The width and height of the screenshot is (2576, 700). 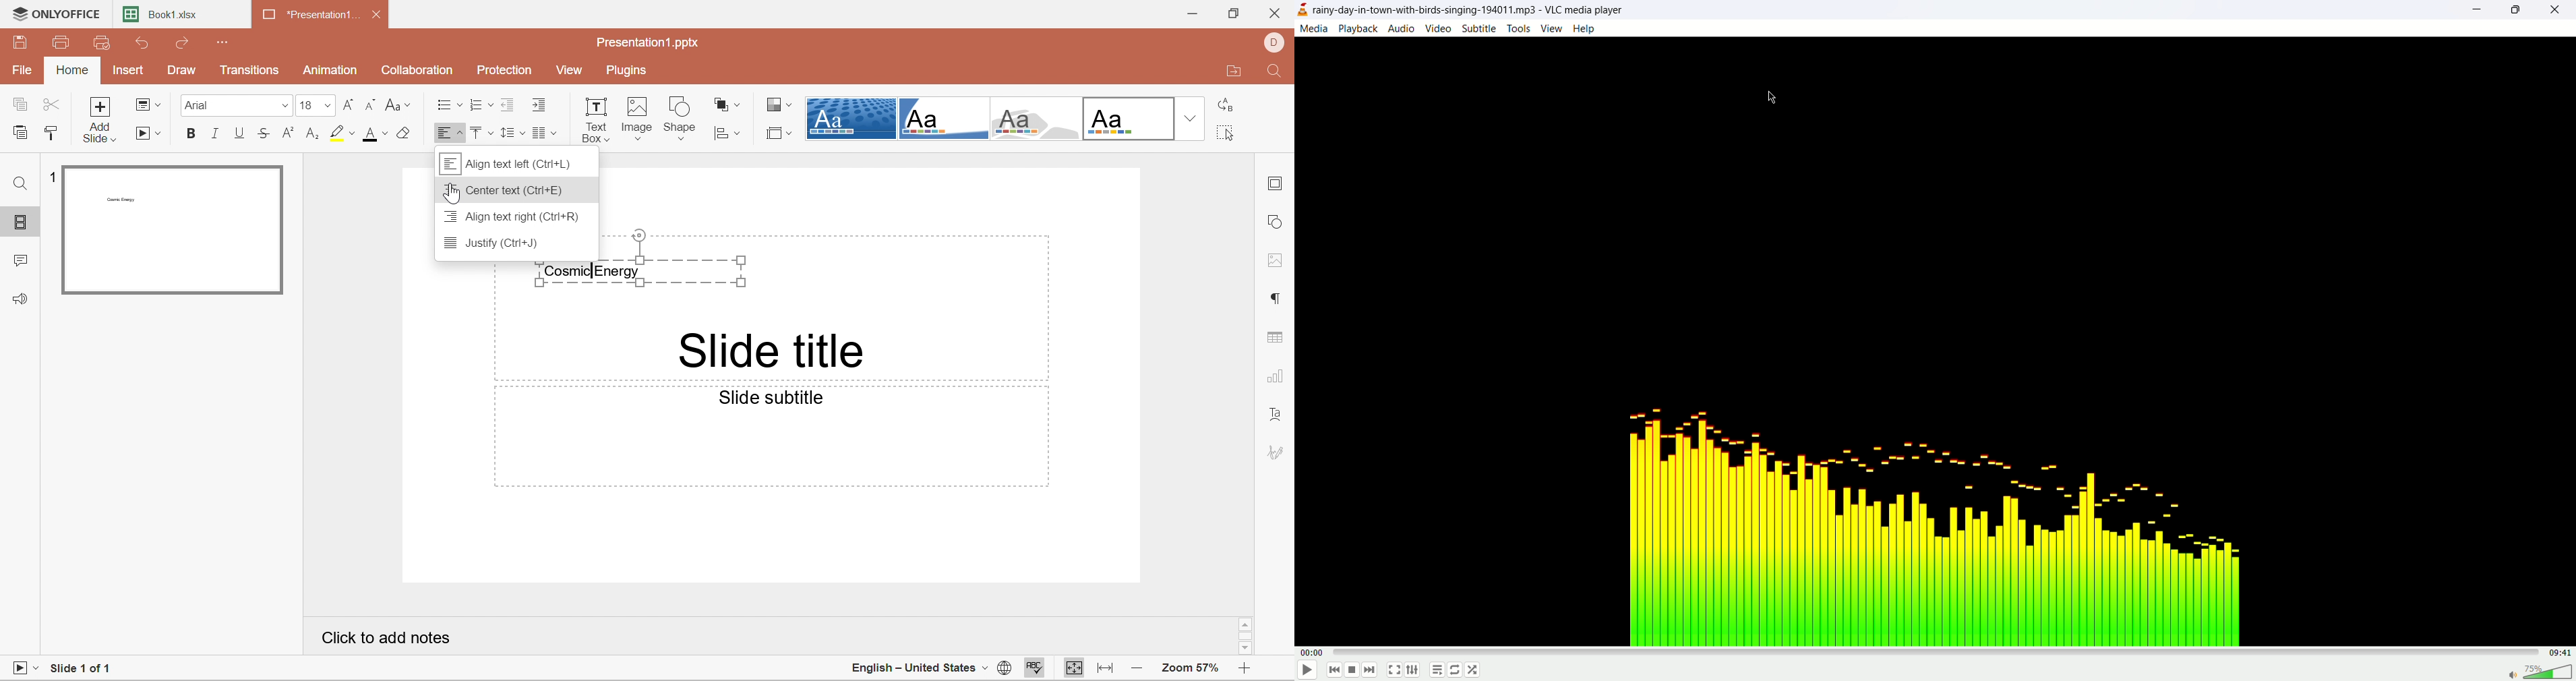 I want to click on extended settings, so click(x=1415, y=670).